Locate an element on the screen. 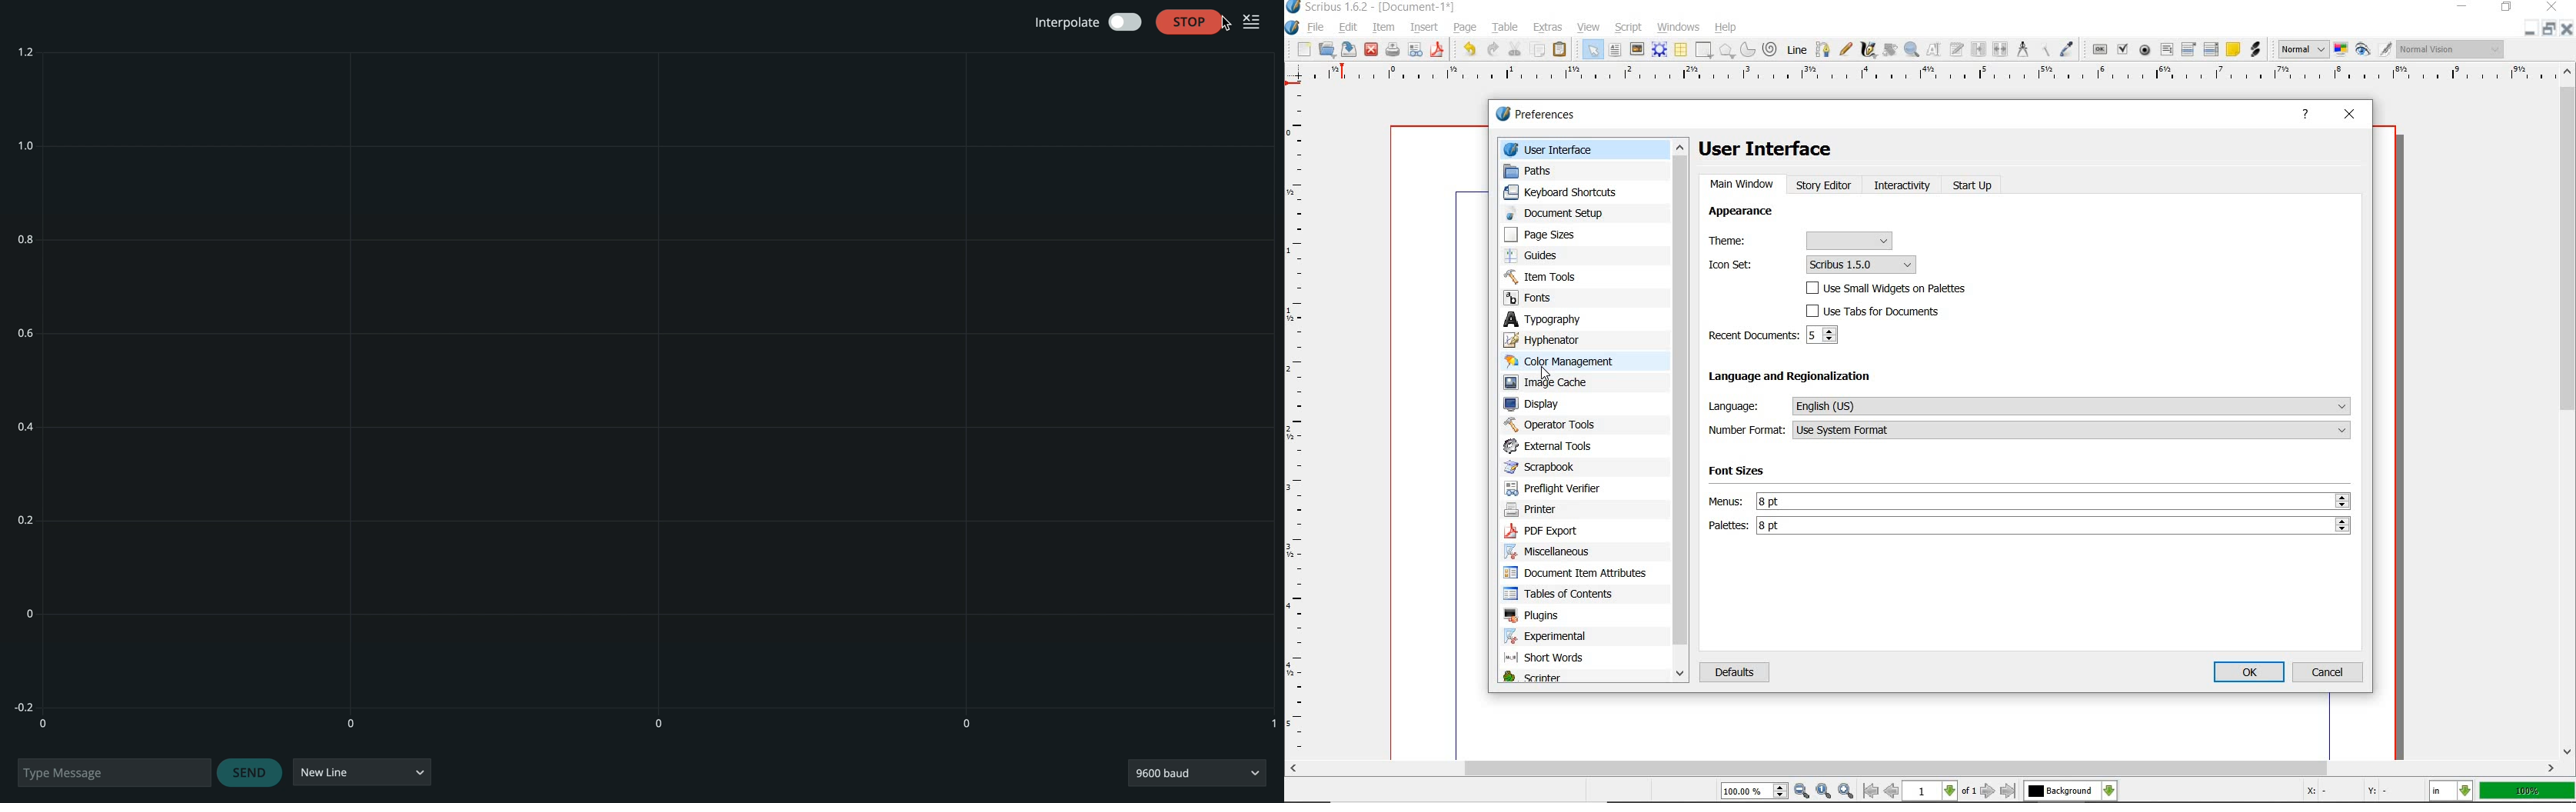 This screenshot has height=812, width=2576. help is located at coordinates (1727, 27).